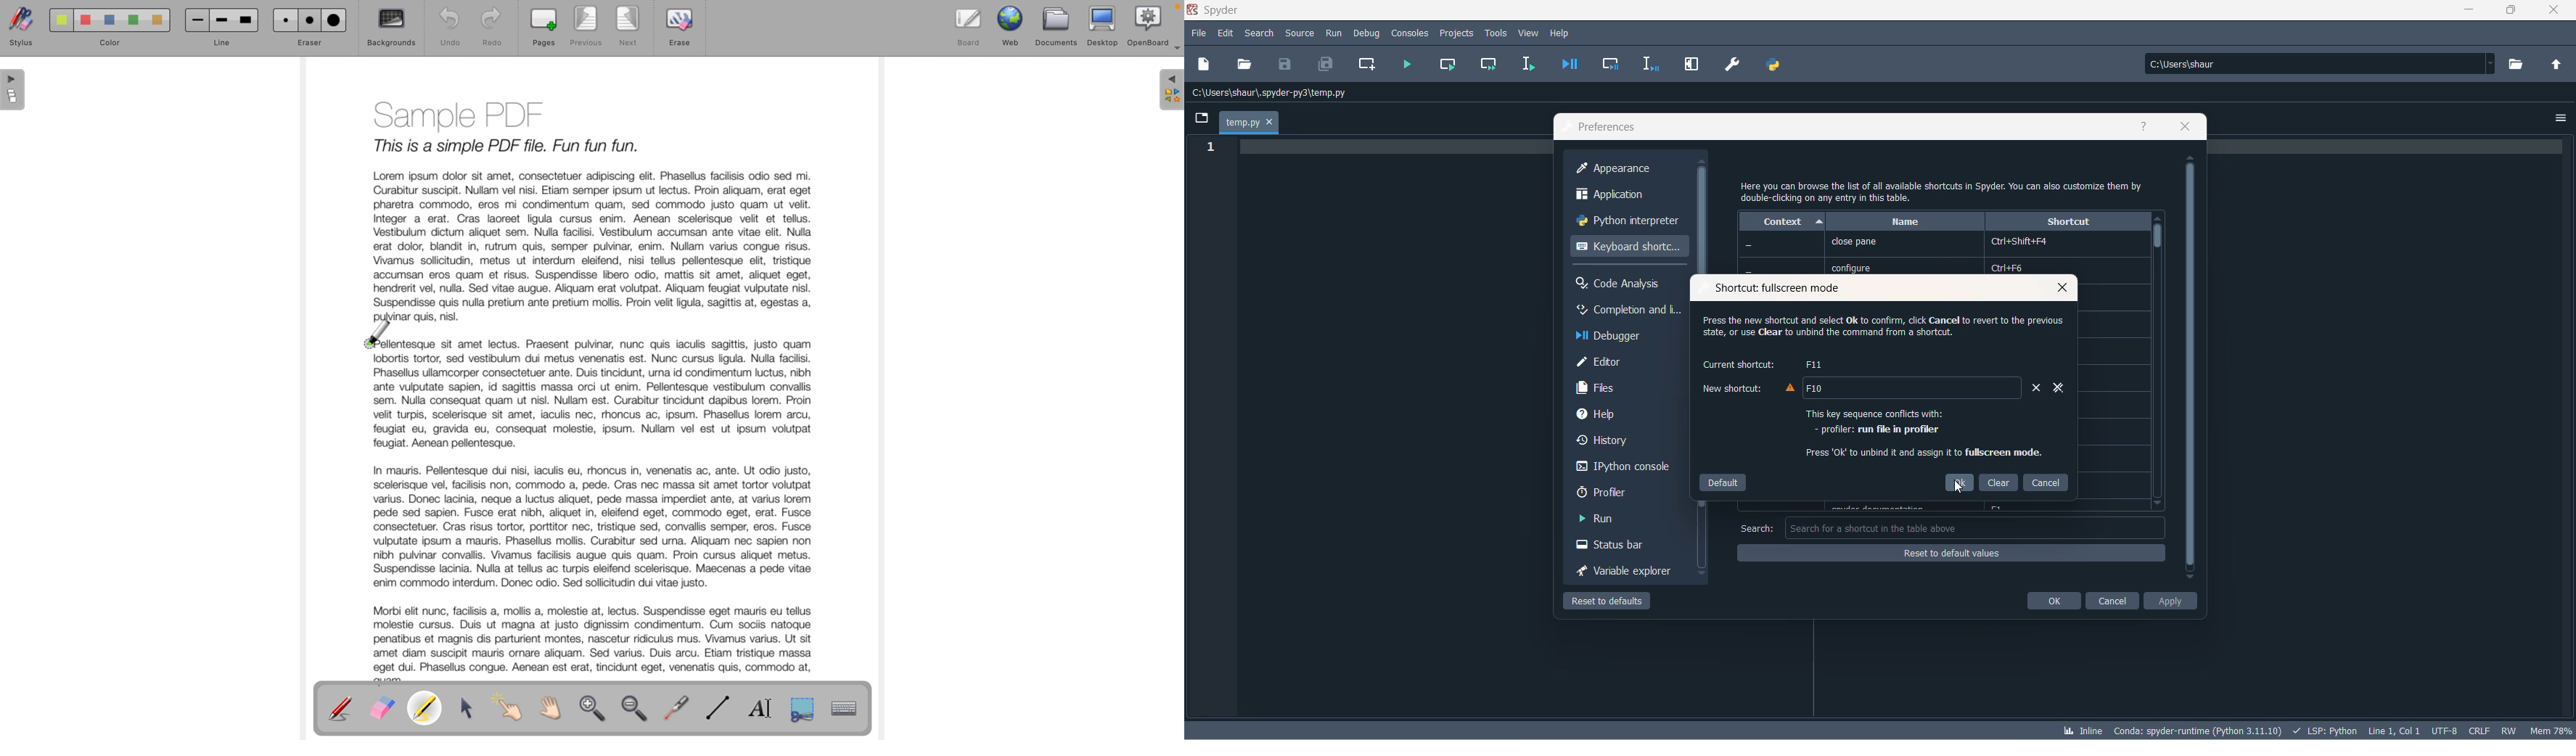  I want to click on text, so click(1919, 435).